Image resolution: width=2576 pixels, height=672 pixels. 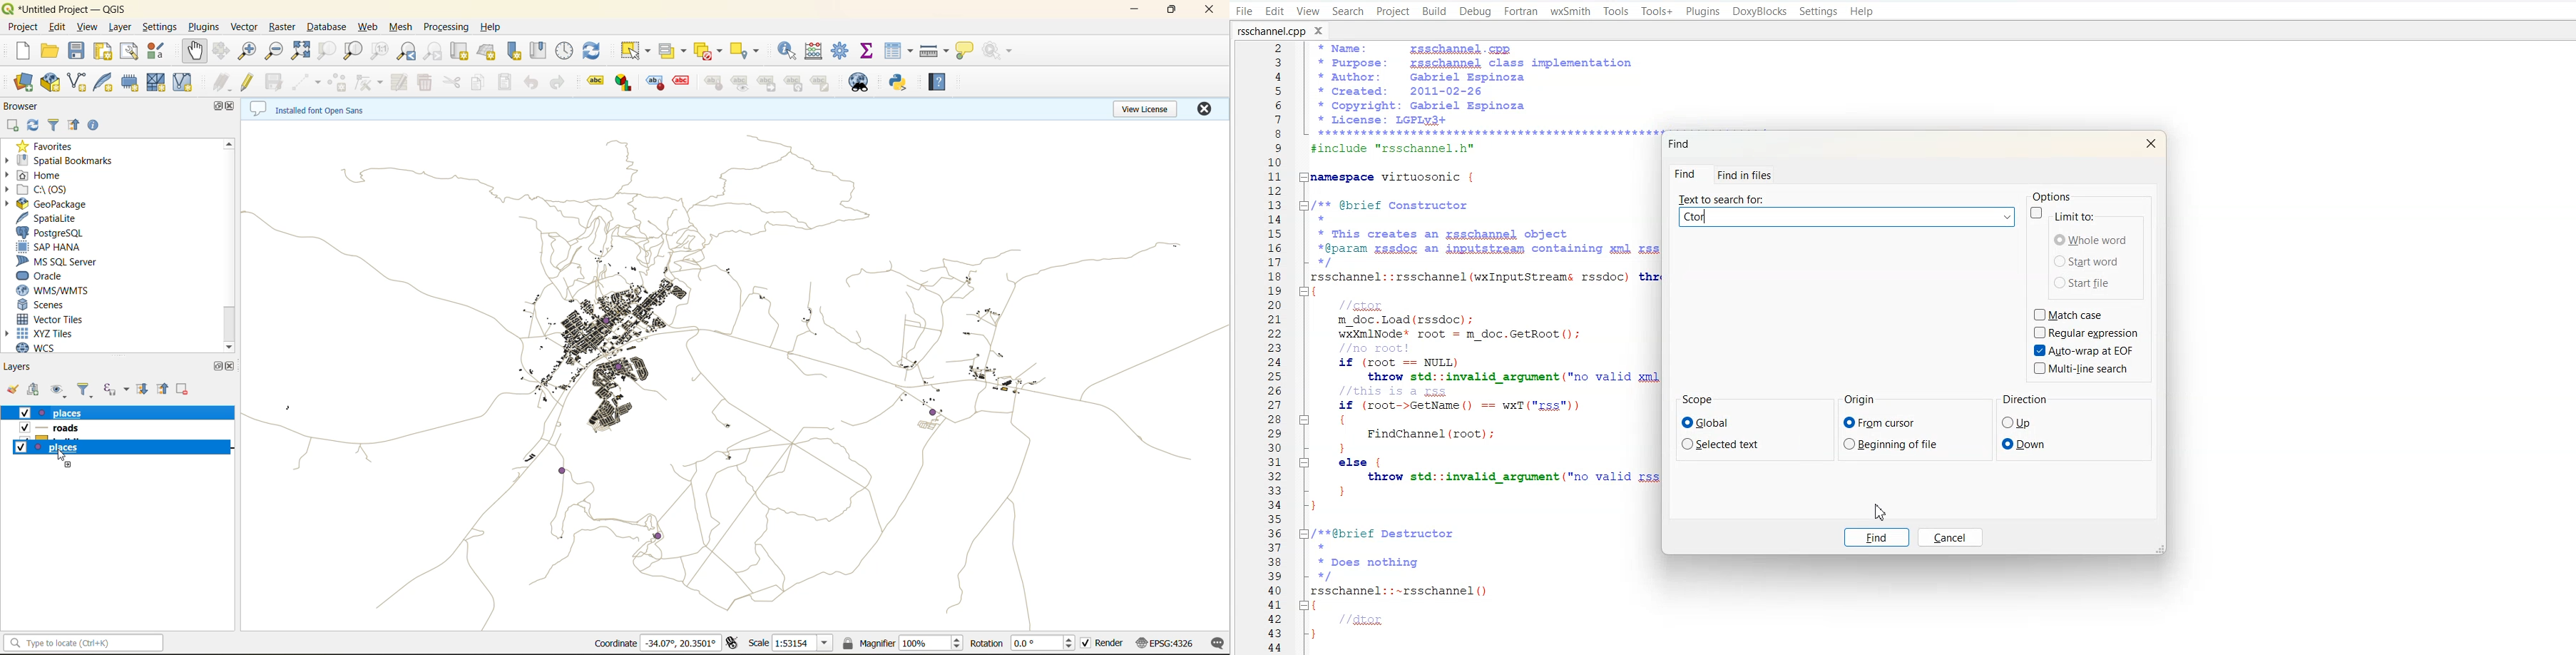 What do you see at coordinates (1304, 420) in the screenshot?
I see `Collapse` at bounding box center [1304, 420].